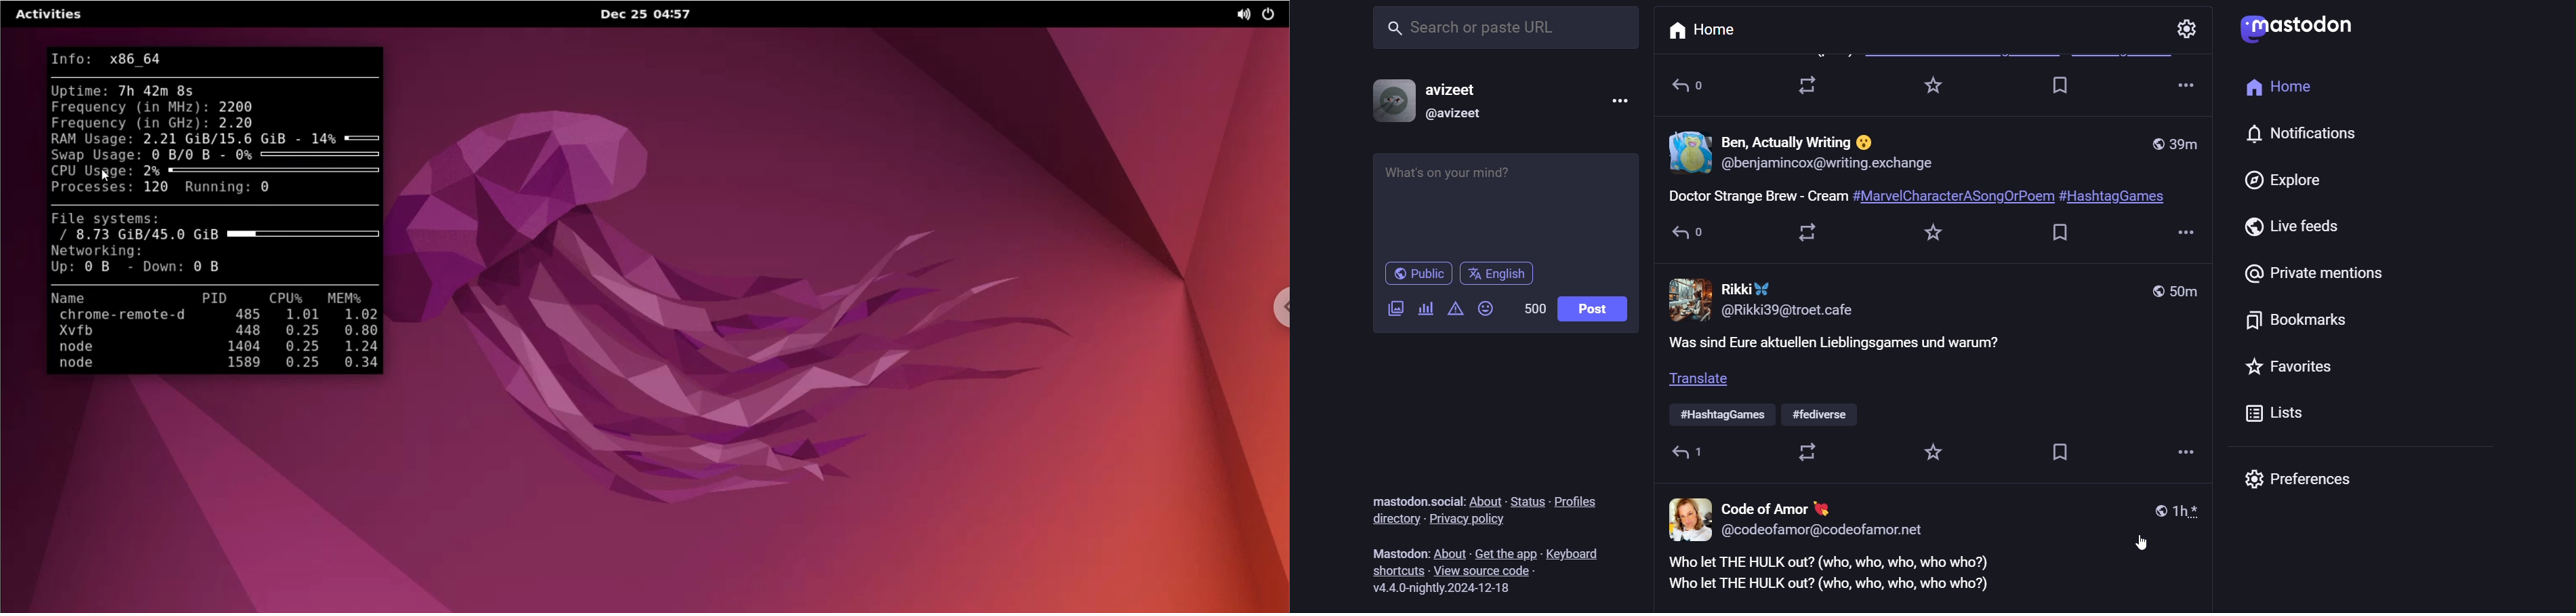 Image resolution: width=2576 pixels, height=616 pixels. I want to click on emojis, so click(1487, 311).